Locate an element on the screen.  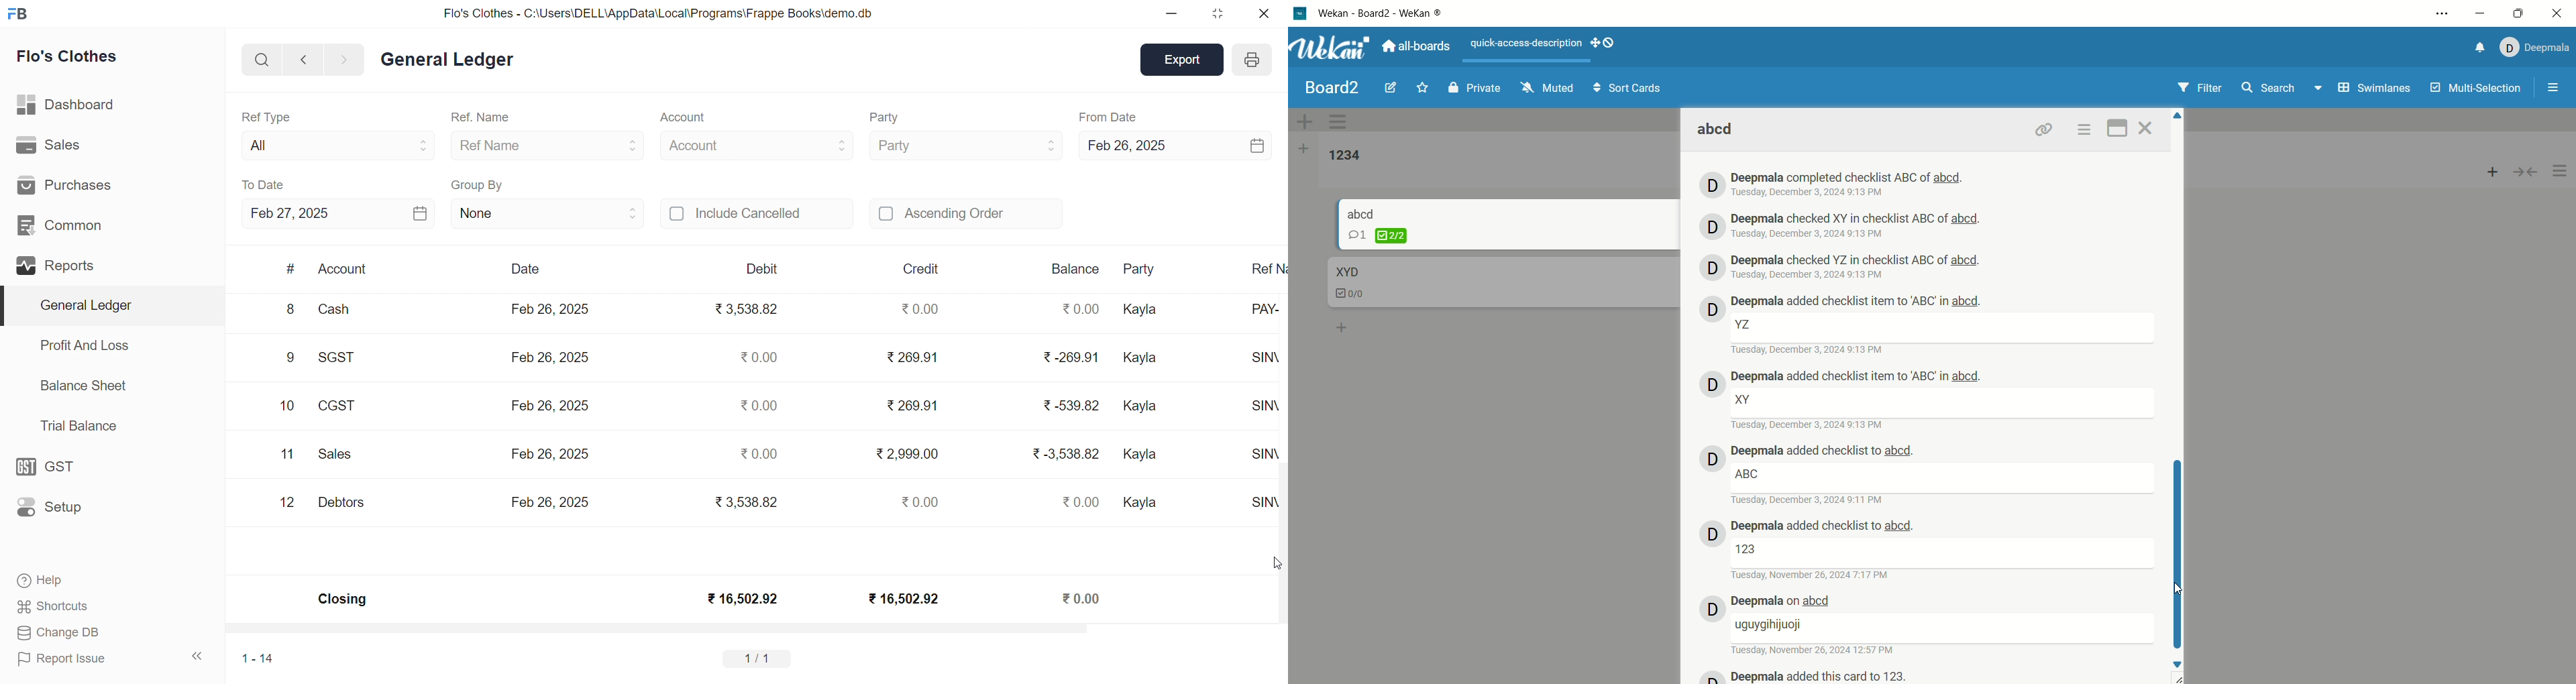
Account is located at coordinates (682, 119).